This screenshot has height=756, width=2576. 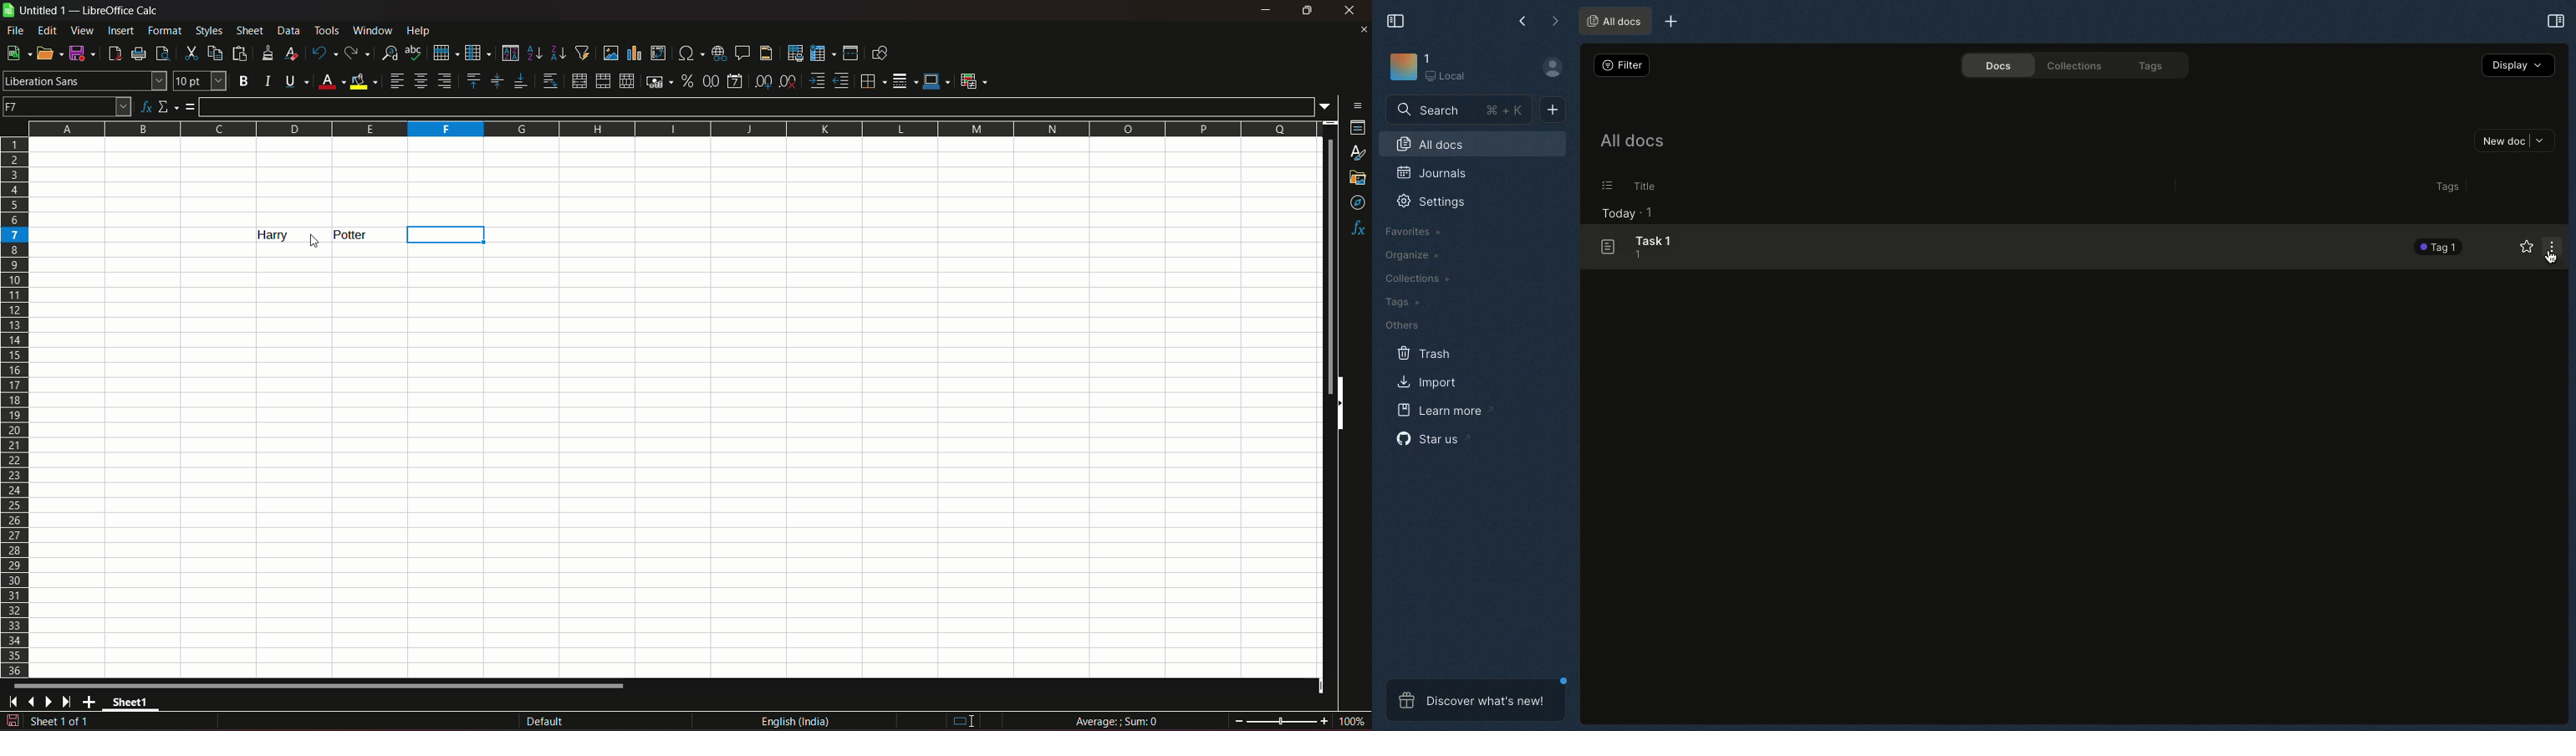 What do you see at coordinates (559, 52) in the screenshot?
I see `sort desending` at bounding box center [559, 52].